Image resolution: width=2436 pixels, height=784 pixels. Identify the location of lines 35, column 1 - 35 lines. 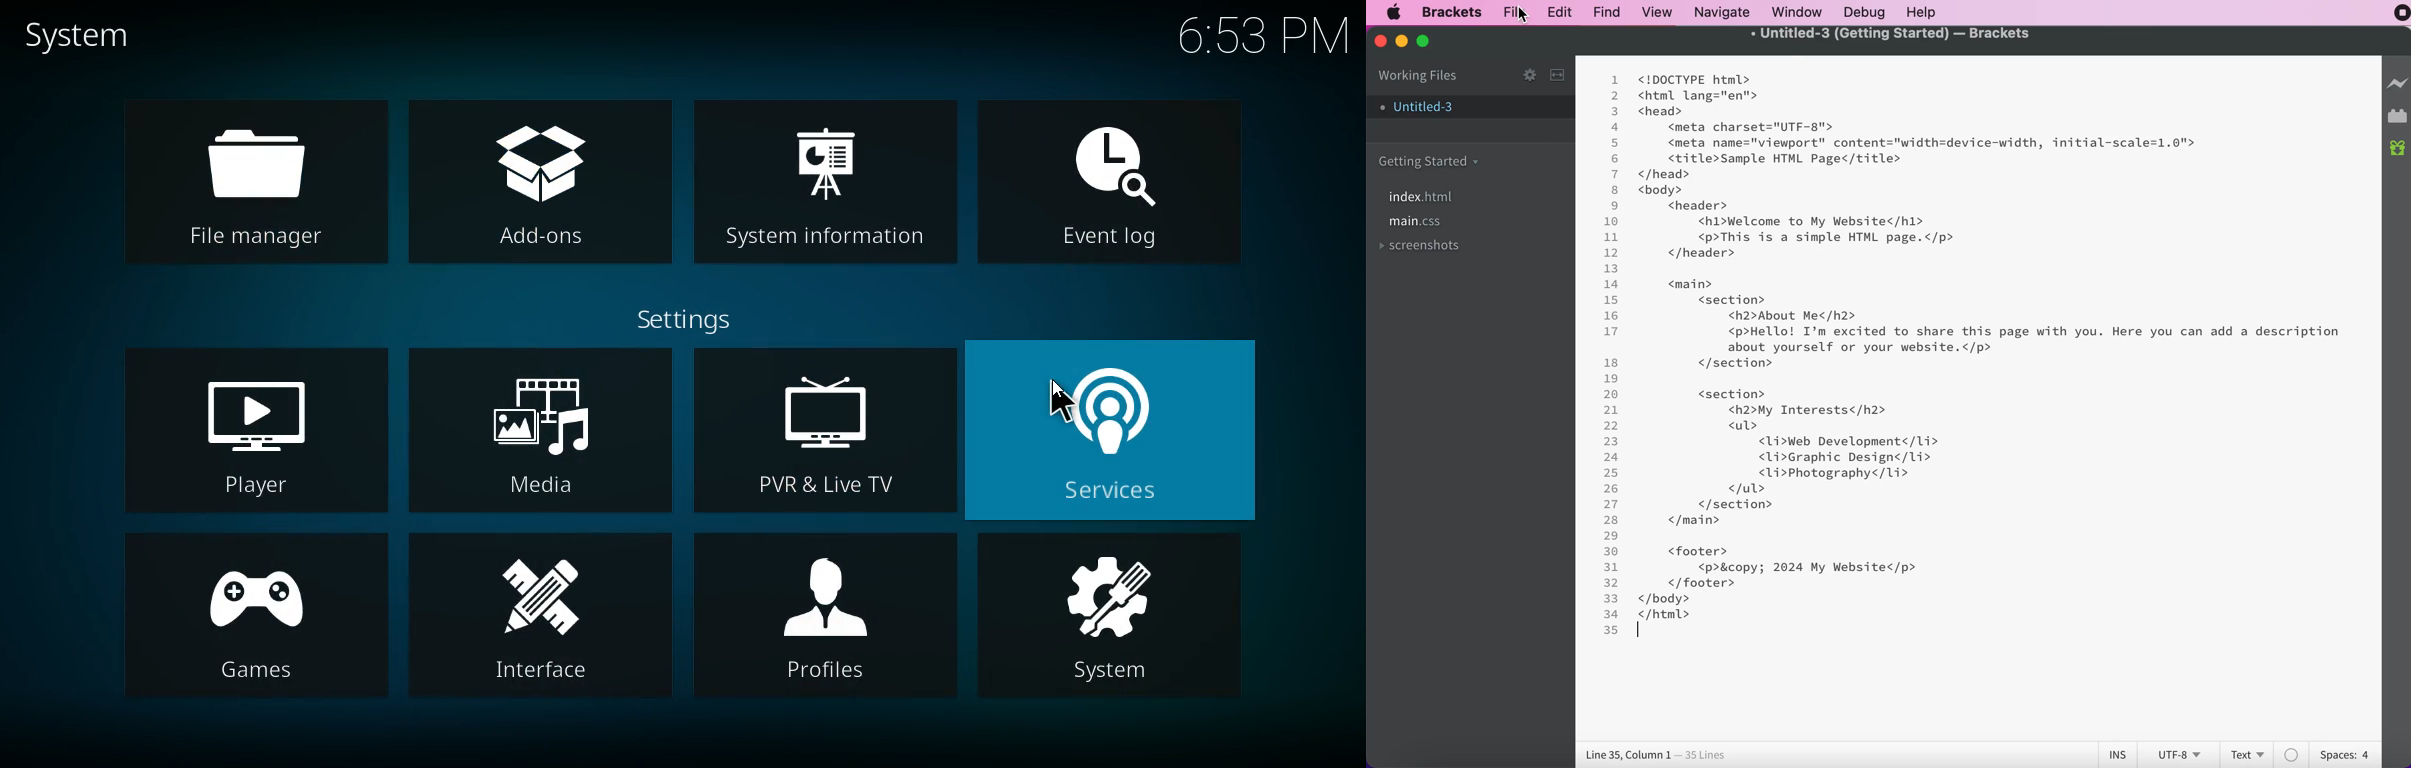
(1655, 755).